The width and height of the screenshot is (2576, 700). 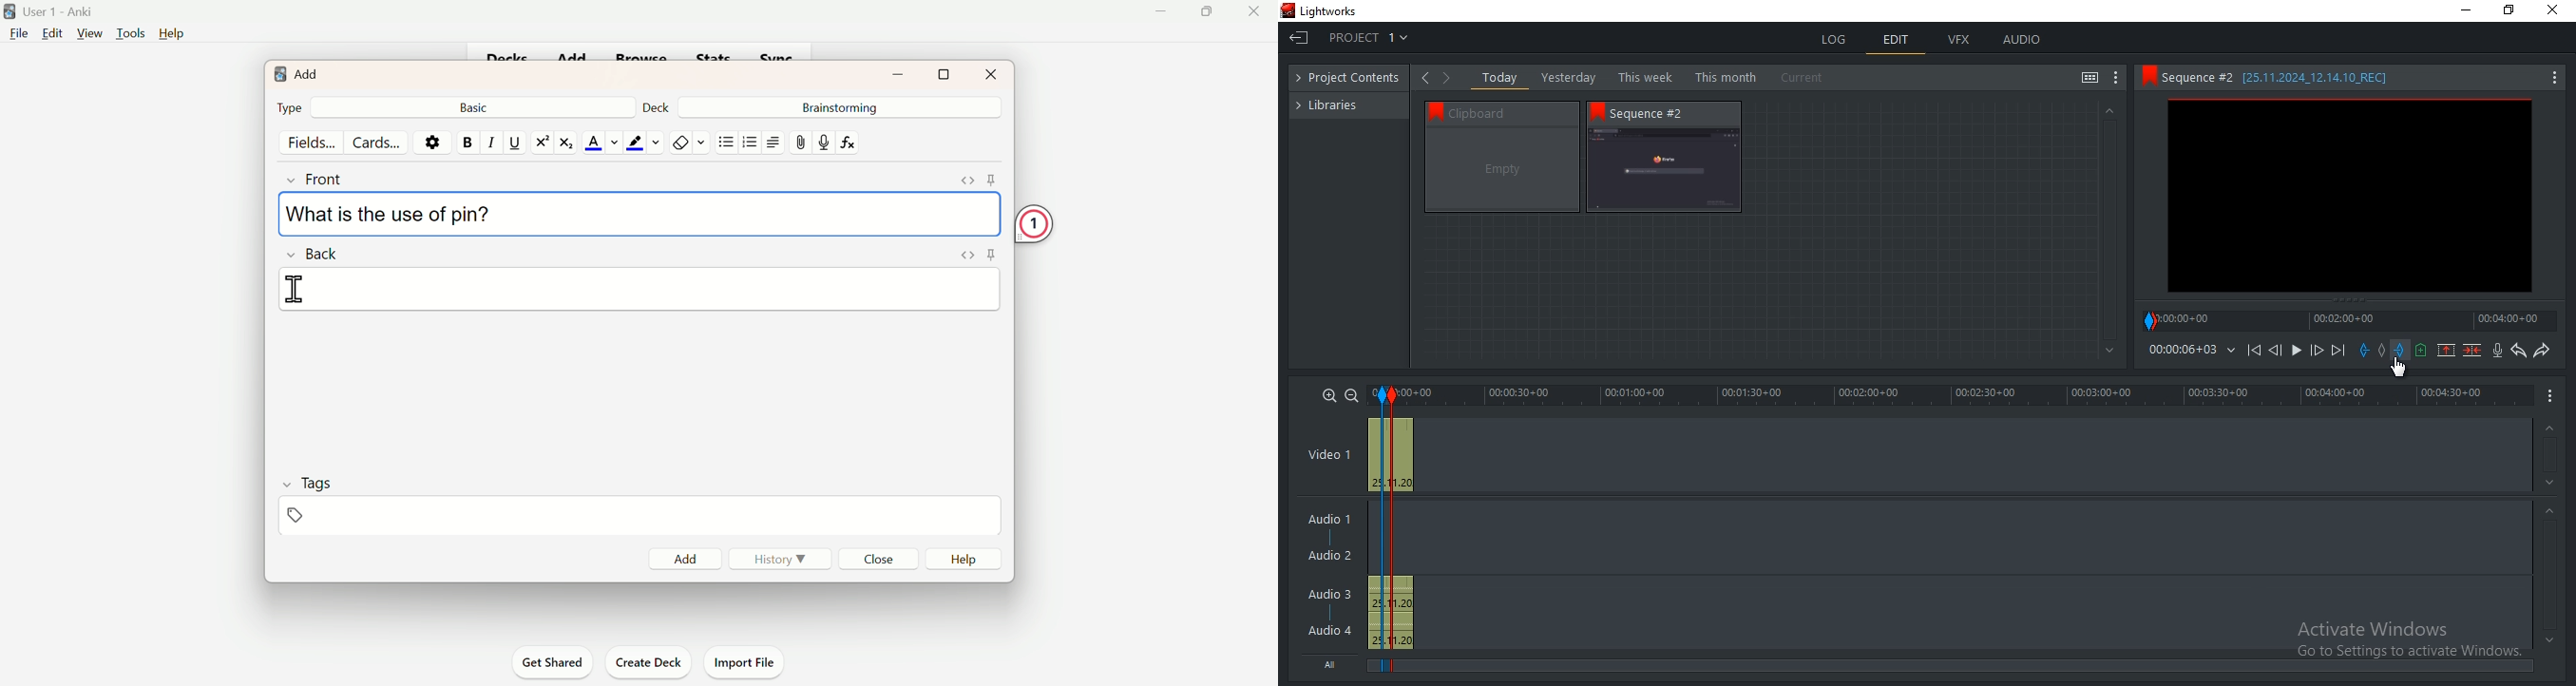 What do you see at coordinates (1038, 224) in the screenshot?
I see `1` at bounding box center [1038, 224].